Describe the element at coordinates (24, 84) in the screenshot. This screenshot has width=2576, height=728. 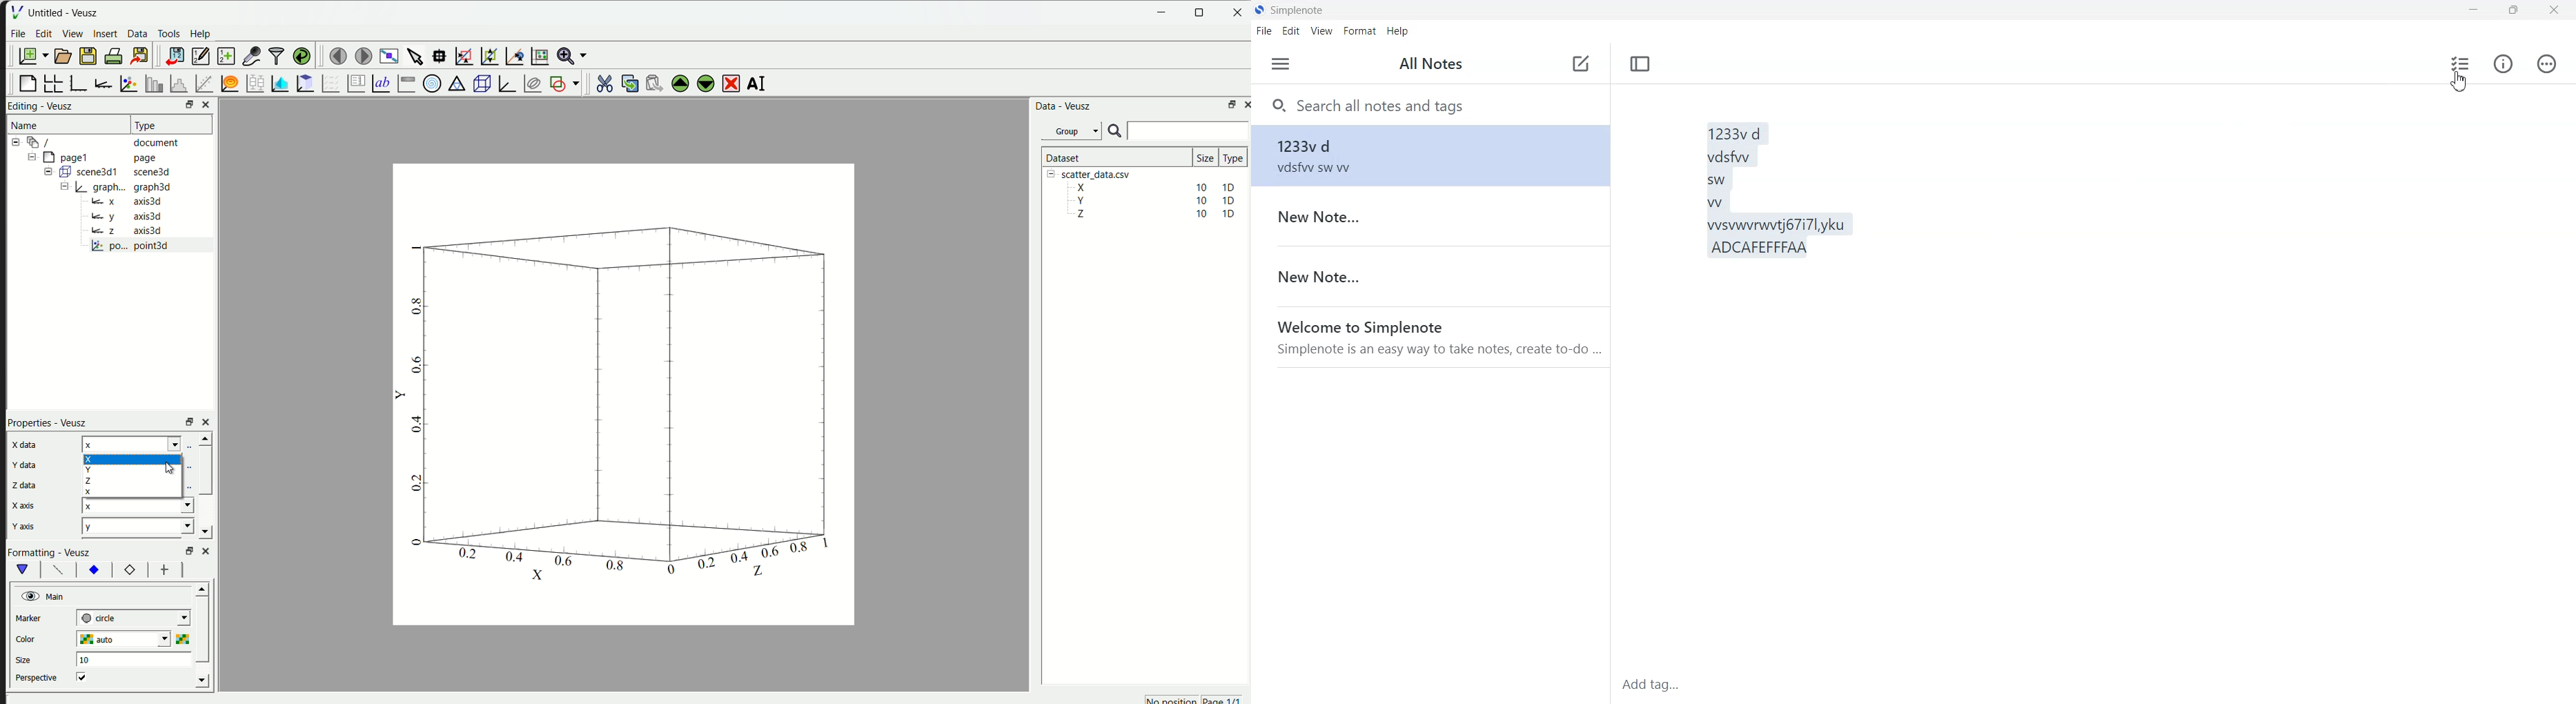
I see `blank page` at that location.